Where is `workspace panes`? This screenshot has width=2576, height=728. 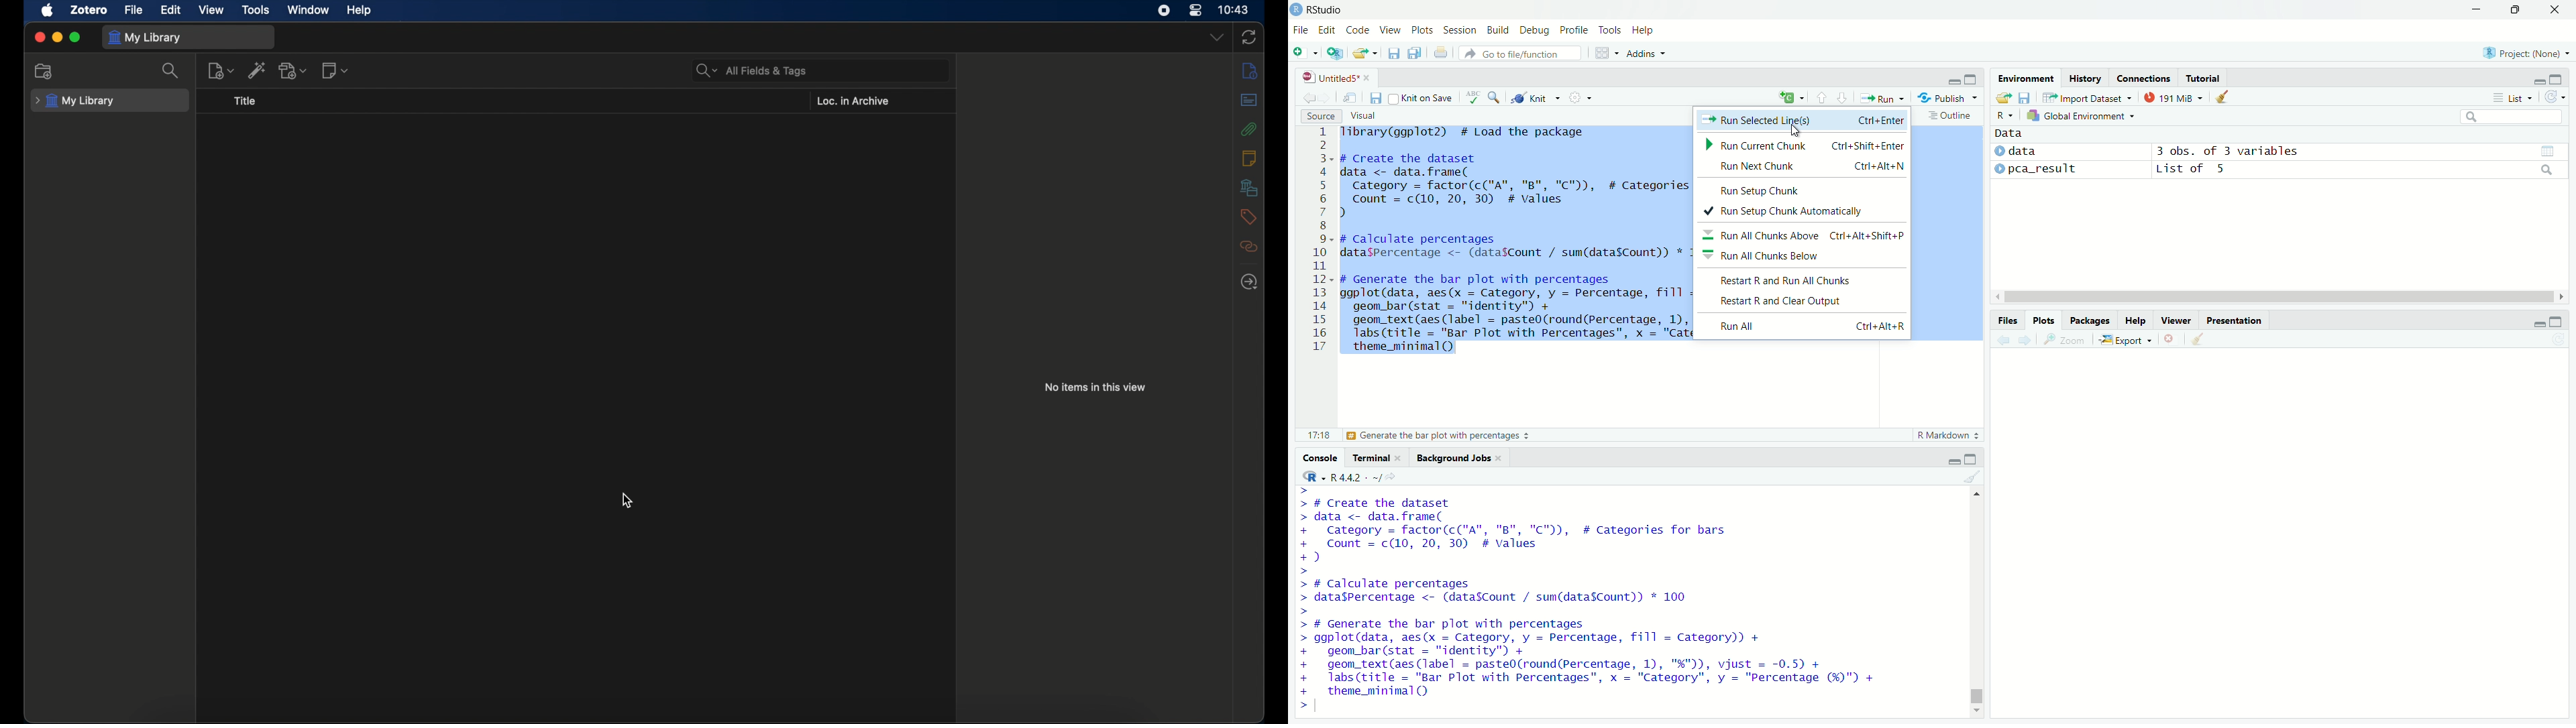 workspace panes is located at coordinates (1604, 52).